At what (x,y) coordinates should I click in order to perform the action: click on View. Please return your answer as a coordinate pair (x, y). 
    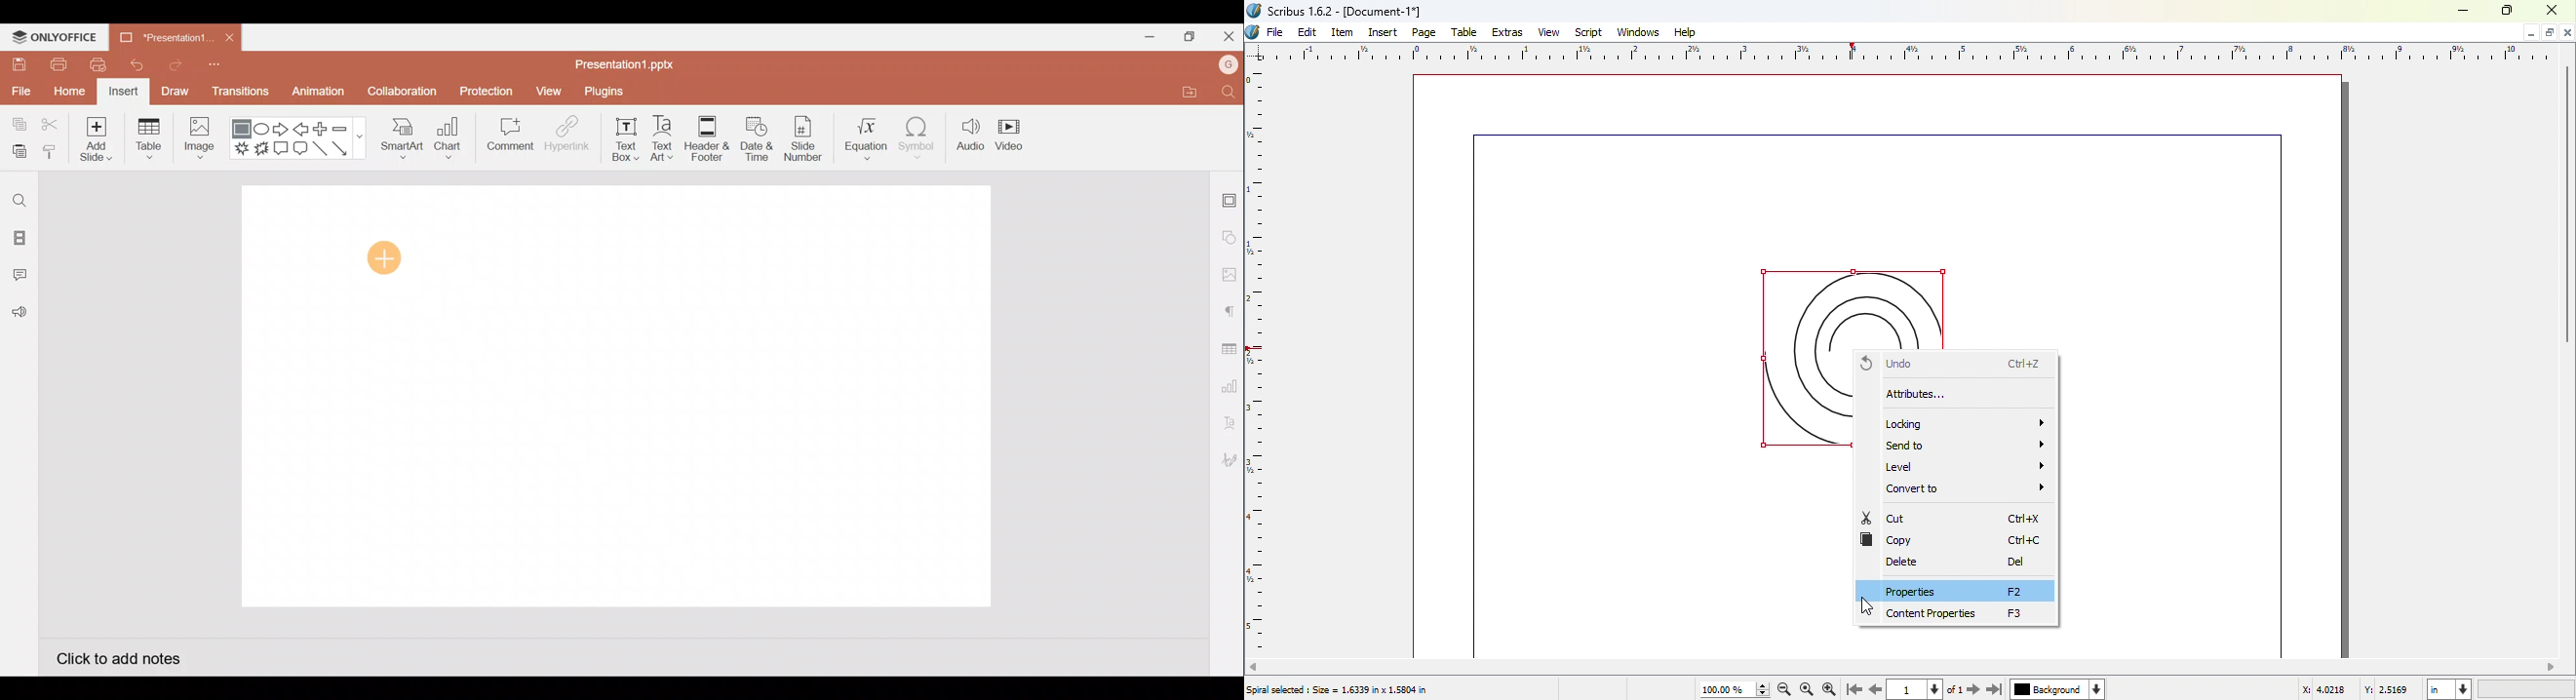
    Looking at the image, I should click on (1552, 32).